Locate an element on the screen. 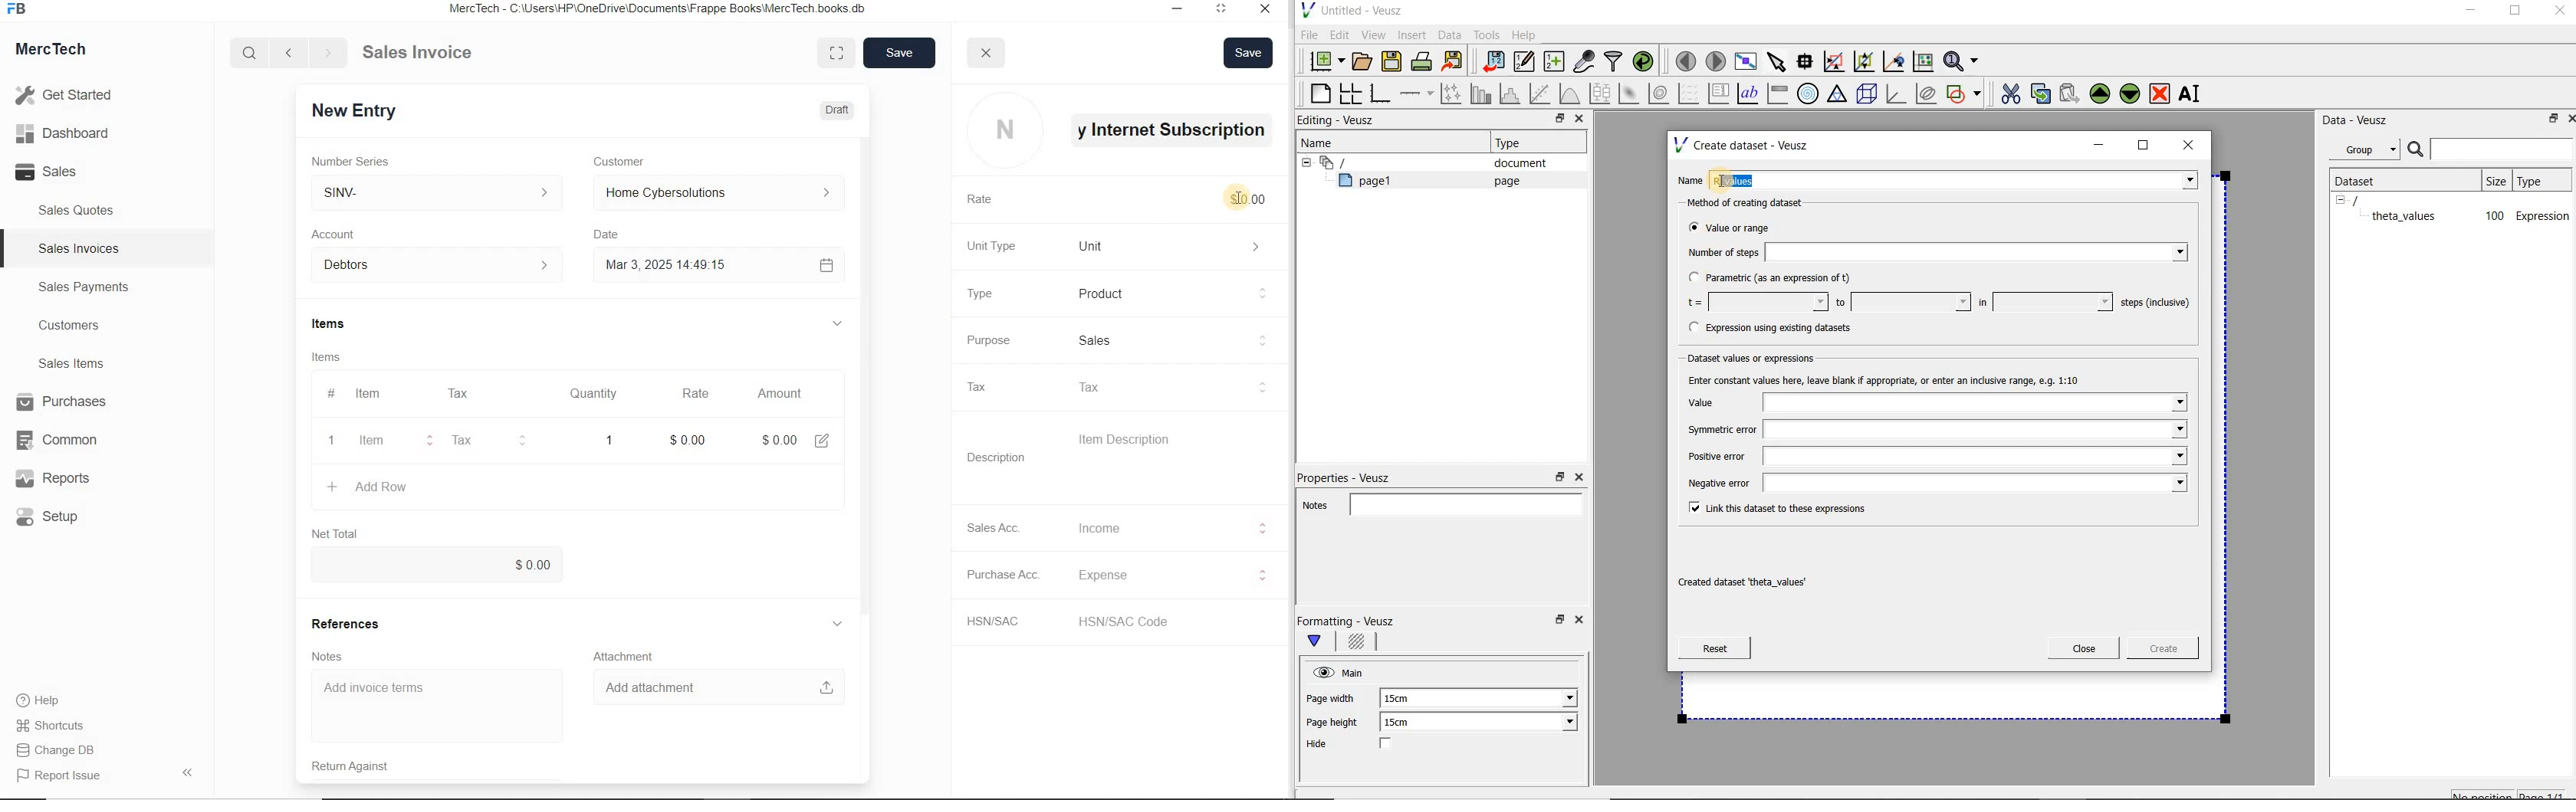 This screenshot has width=2576, height=812. Net Total is located at coordinates (334, 533).